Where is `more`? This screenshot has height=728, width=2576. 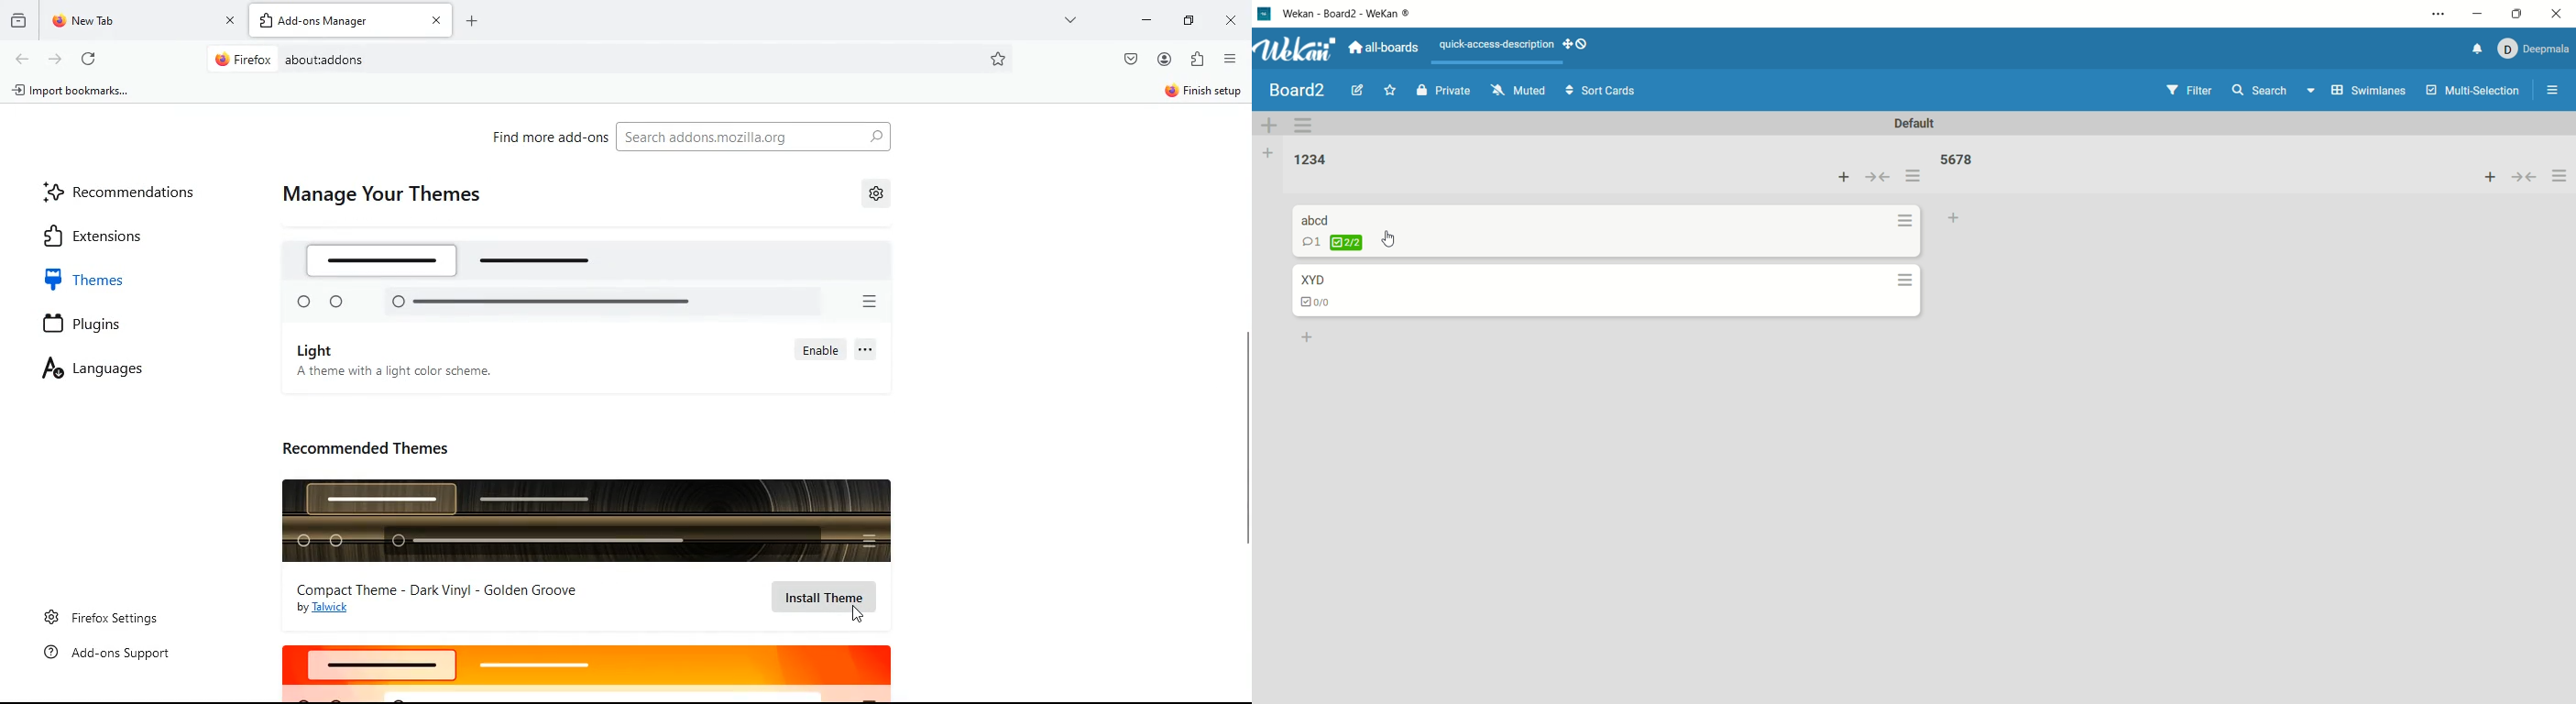 more is located at coordinates (1072, 20).